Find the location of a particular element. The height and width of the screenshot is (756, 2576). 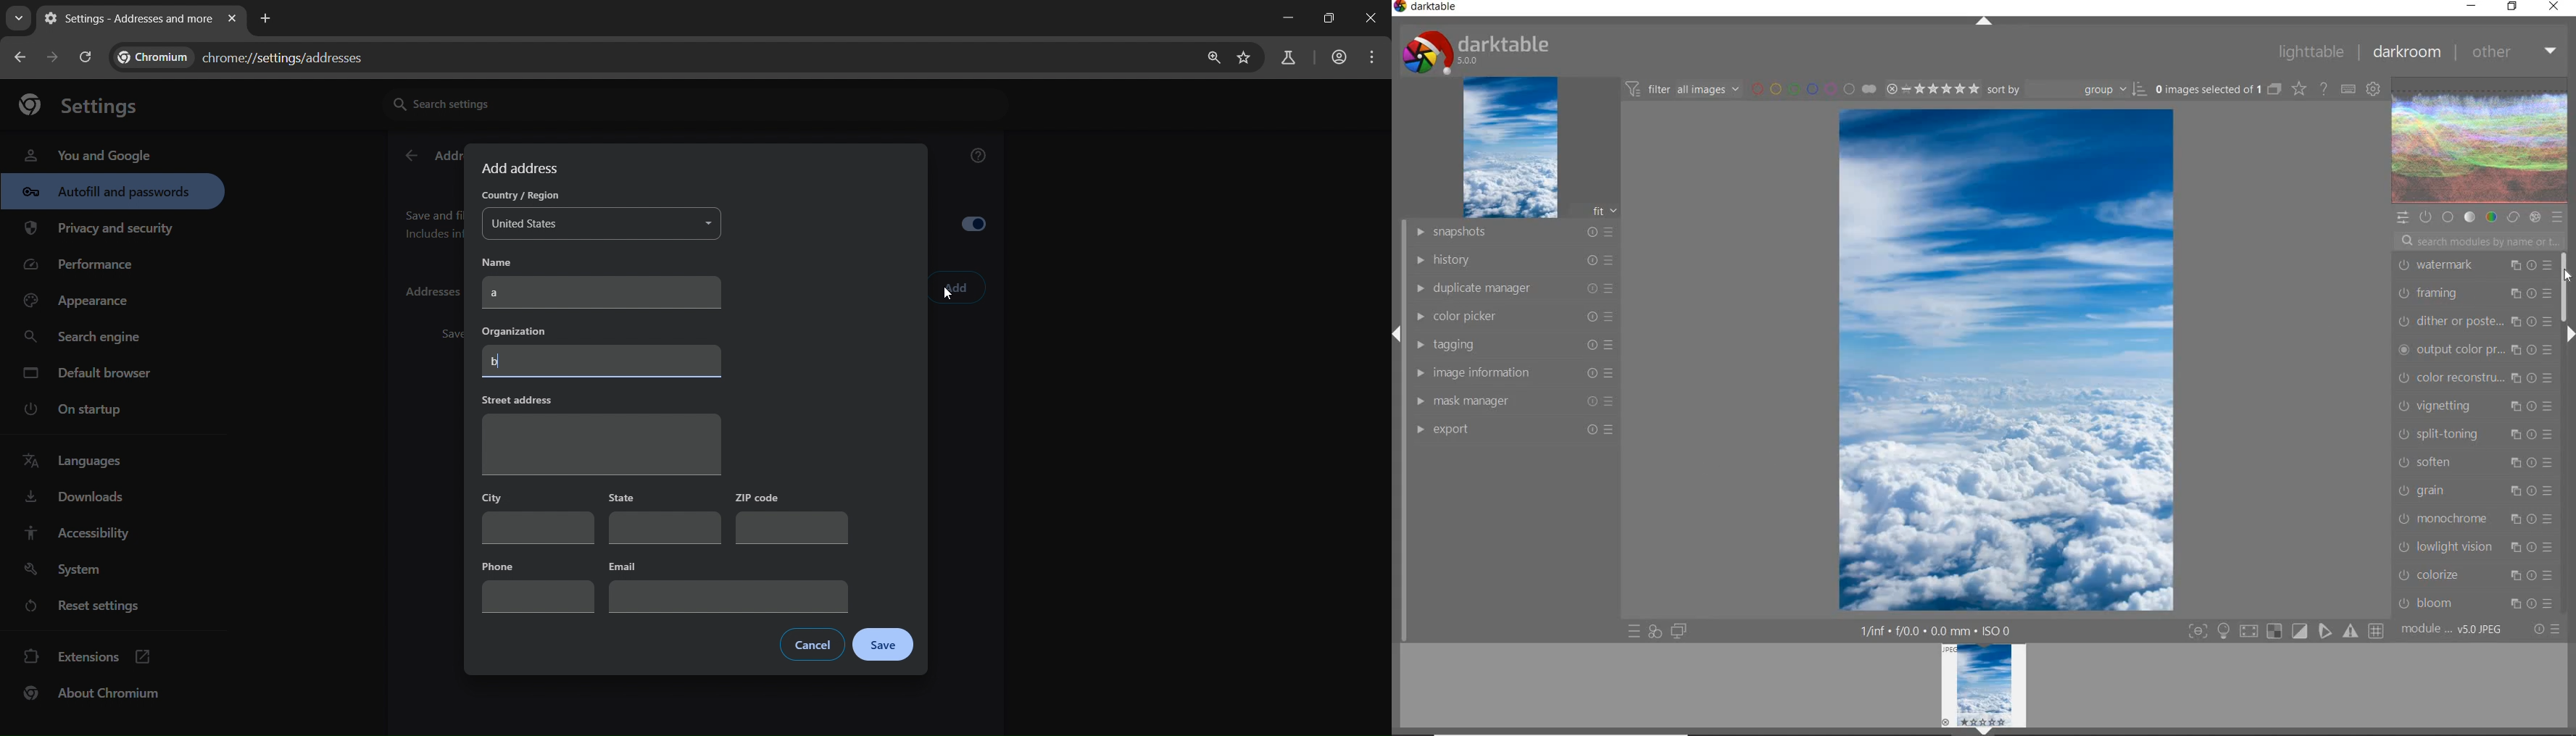

country is located at coordinates (518, 197).